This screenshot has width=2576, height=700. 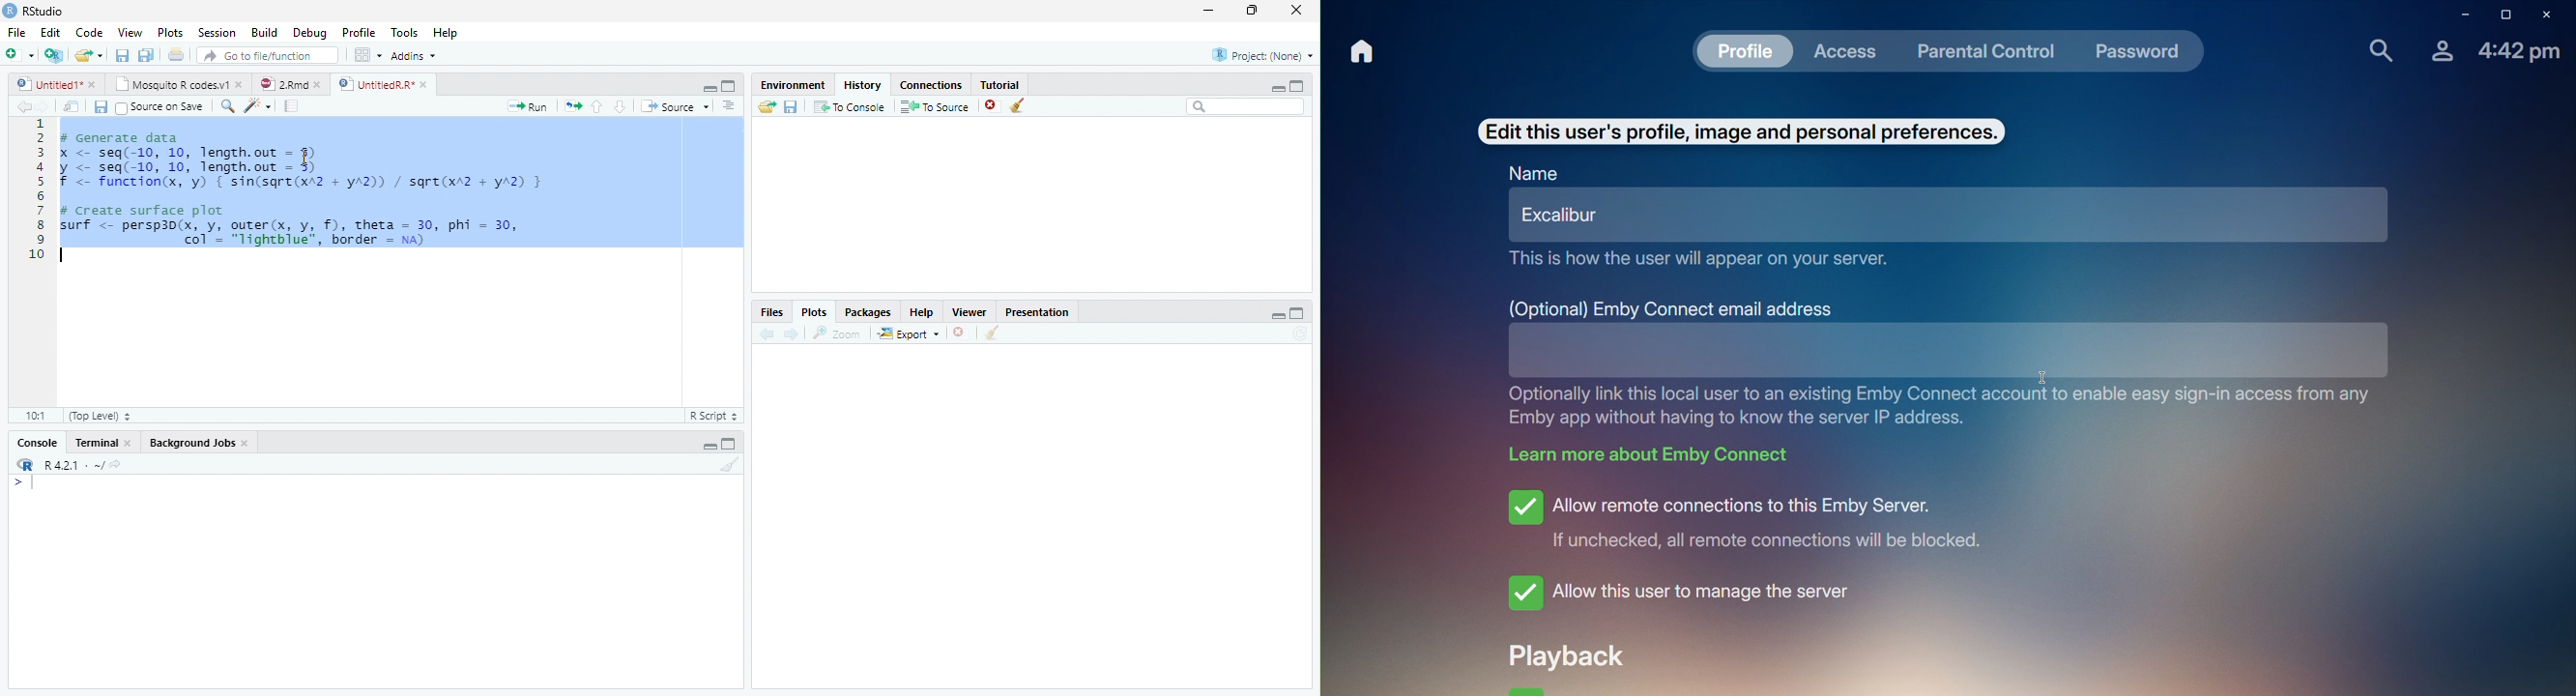 What do you see at coordinates (169, 84) in the screenshot?
I see `Mosquito R codes.v1` at bounding box center [169, 84].